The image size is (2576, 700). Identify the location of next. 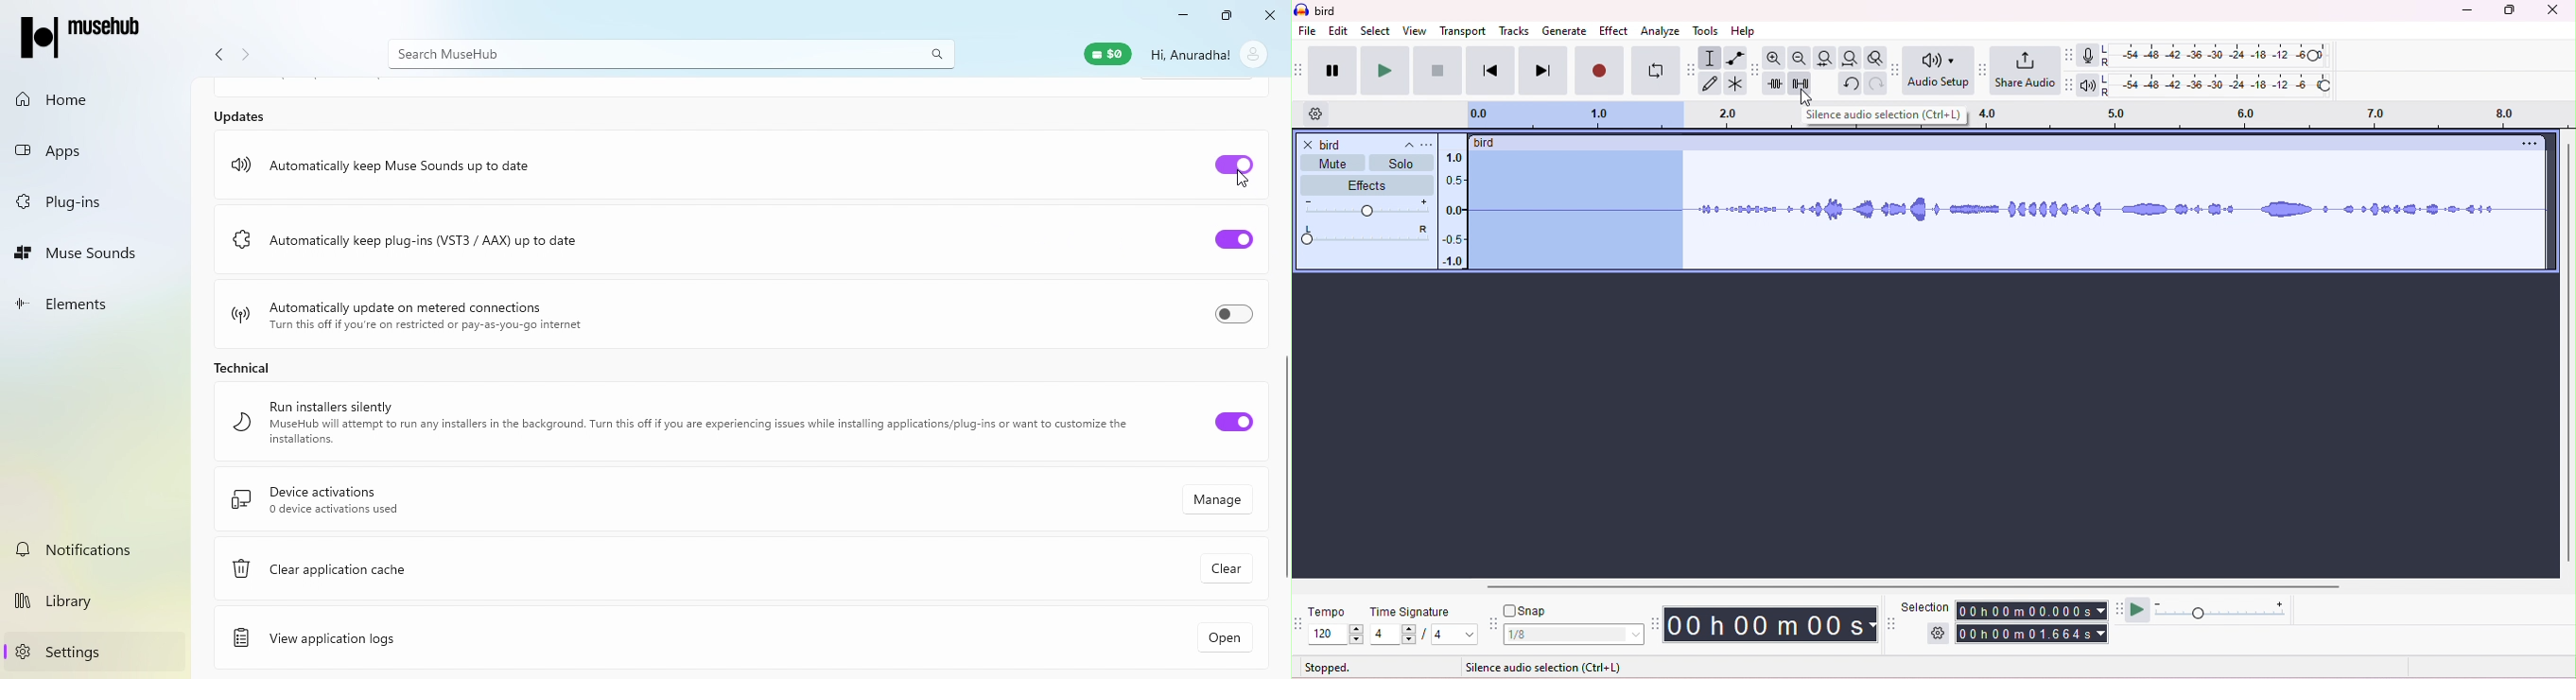
(1544, 71).